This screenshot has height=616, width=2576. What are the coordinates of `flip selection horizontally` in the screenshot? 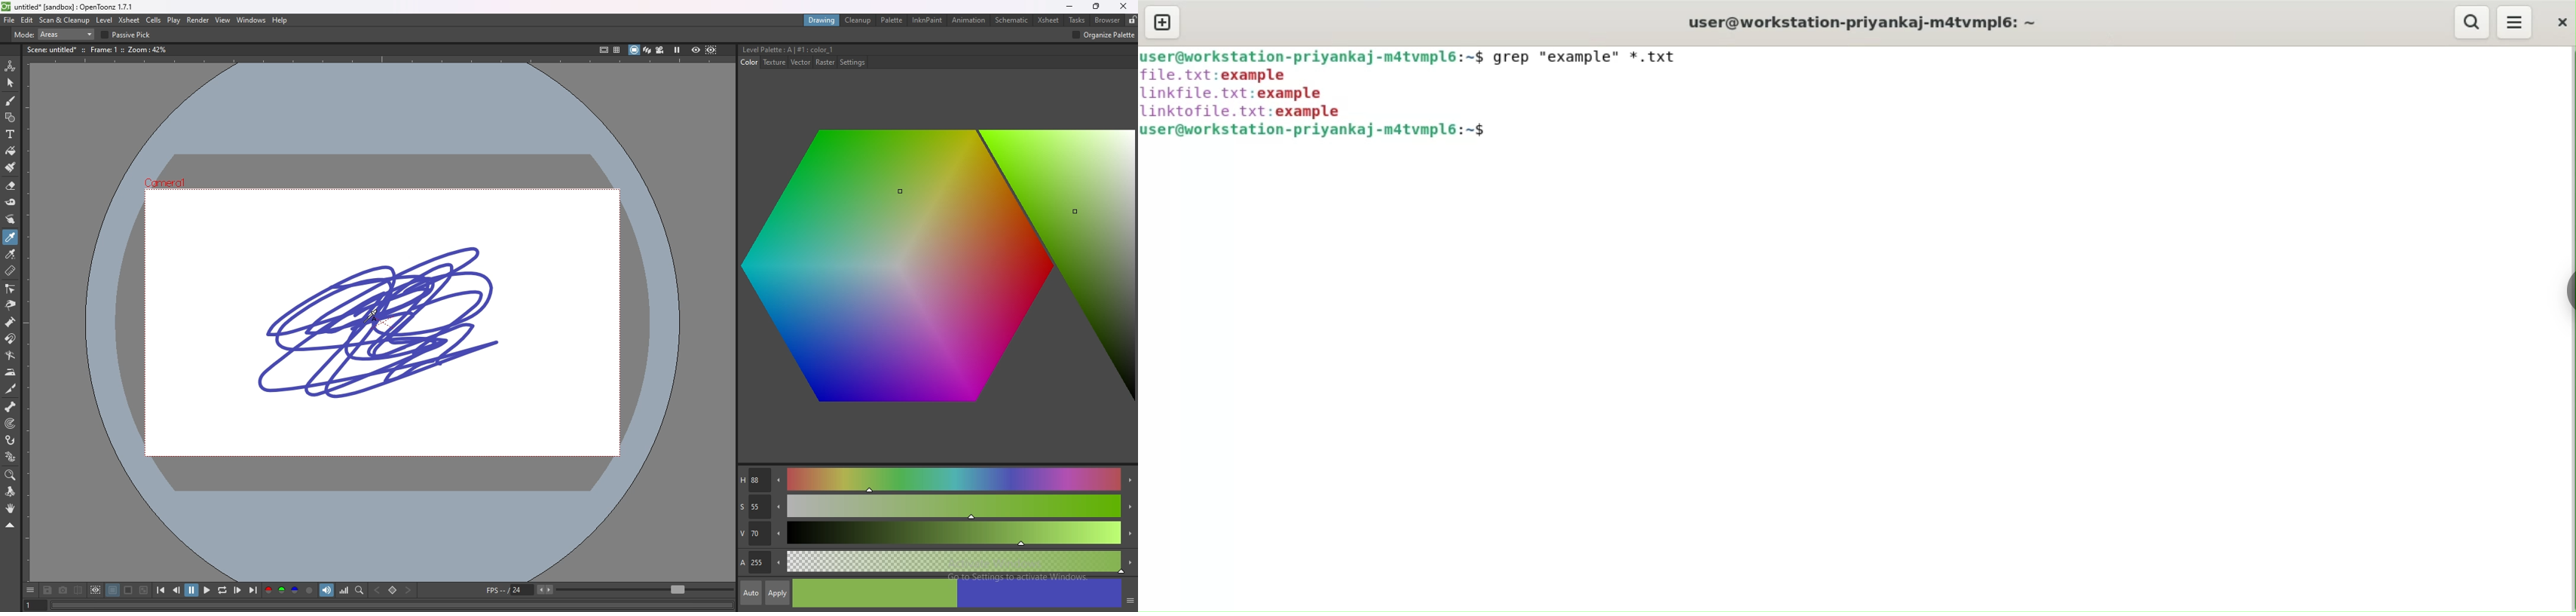 It's located at (470, 34).